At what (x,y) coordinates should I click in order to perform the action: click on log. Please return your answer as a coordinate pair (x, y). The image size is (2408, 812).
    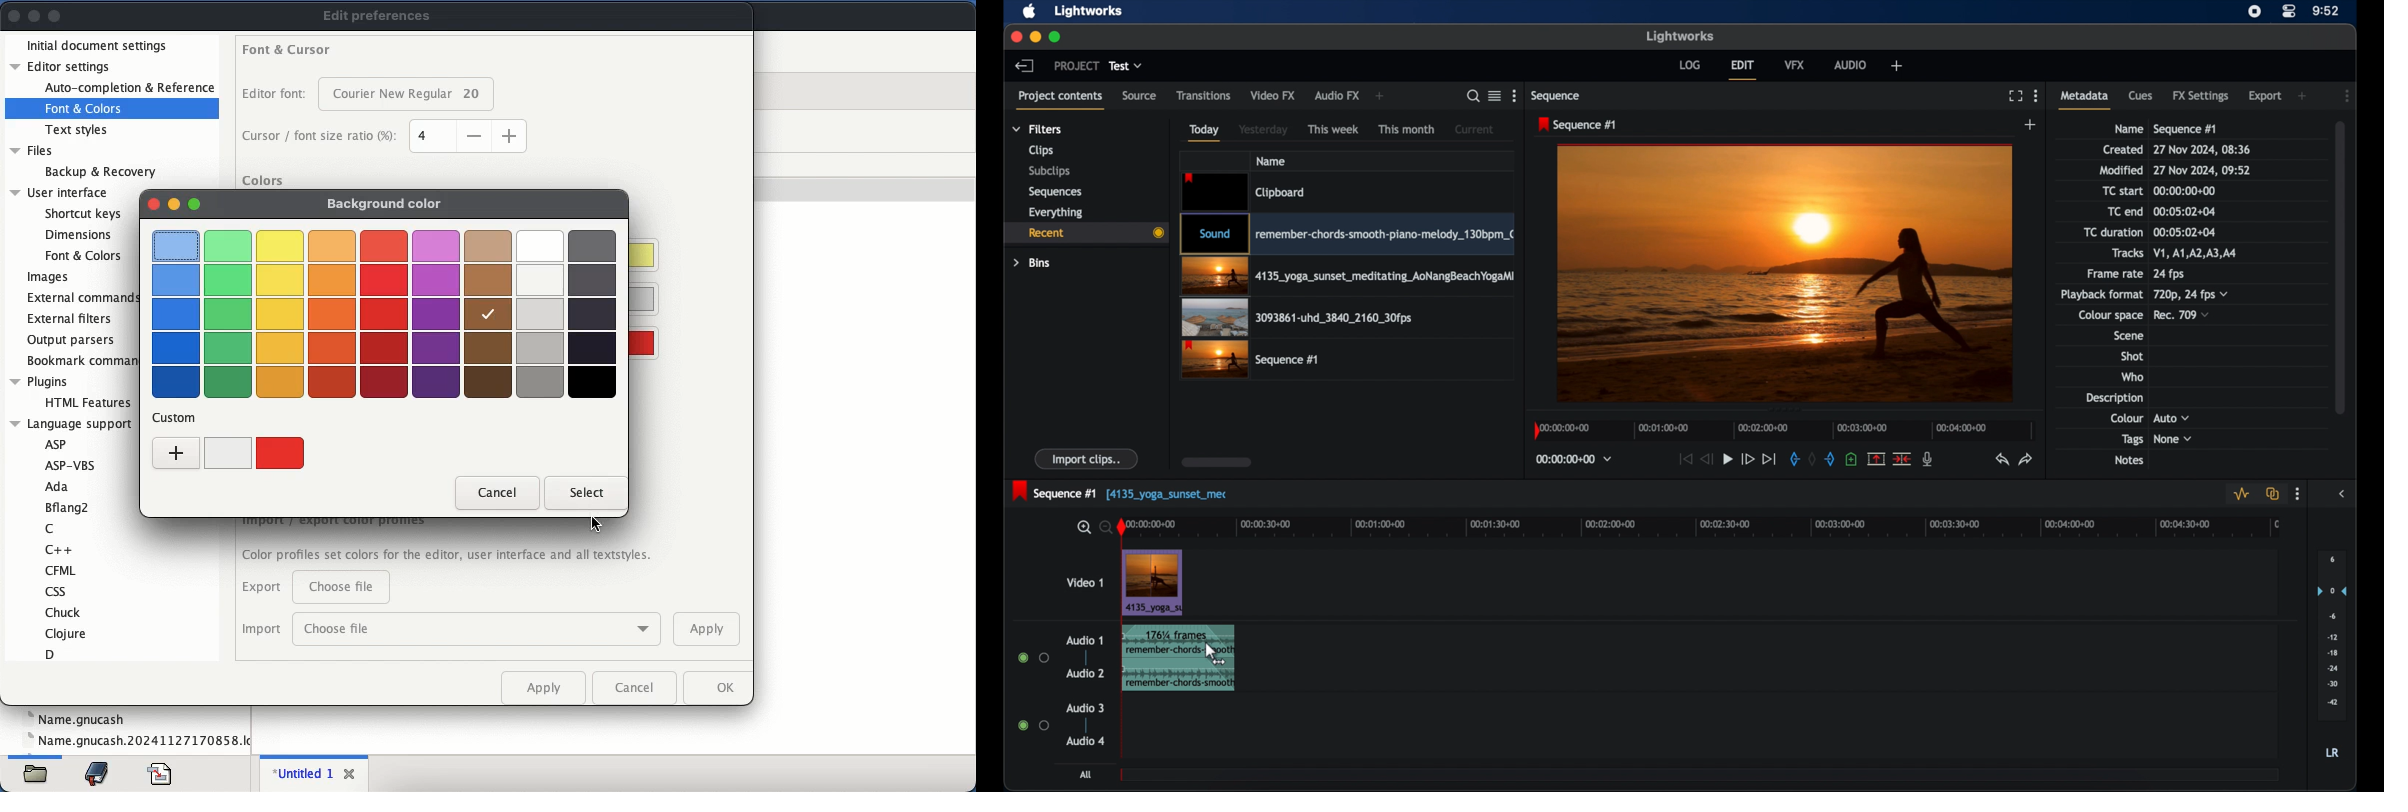
    Looking at the image, I should click on (1690, 65).